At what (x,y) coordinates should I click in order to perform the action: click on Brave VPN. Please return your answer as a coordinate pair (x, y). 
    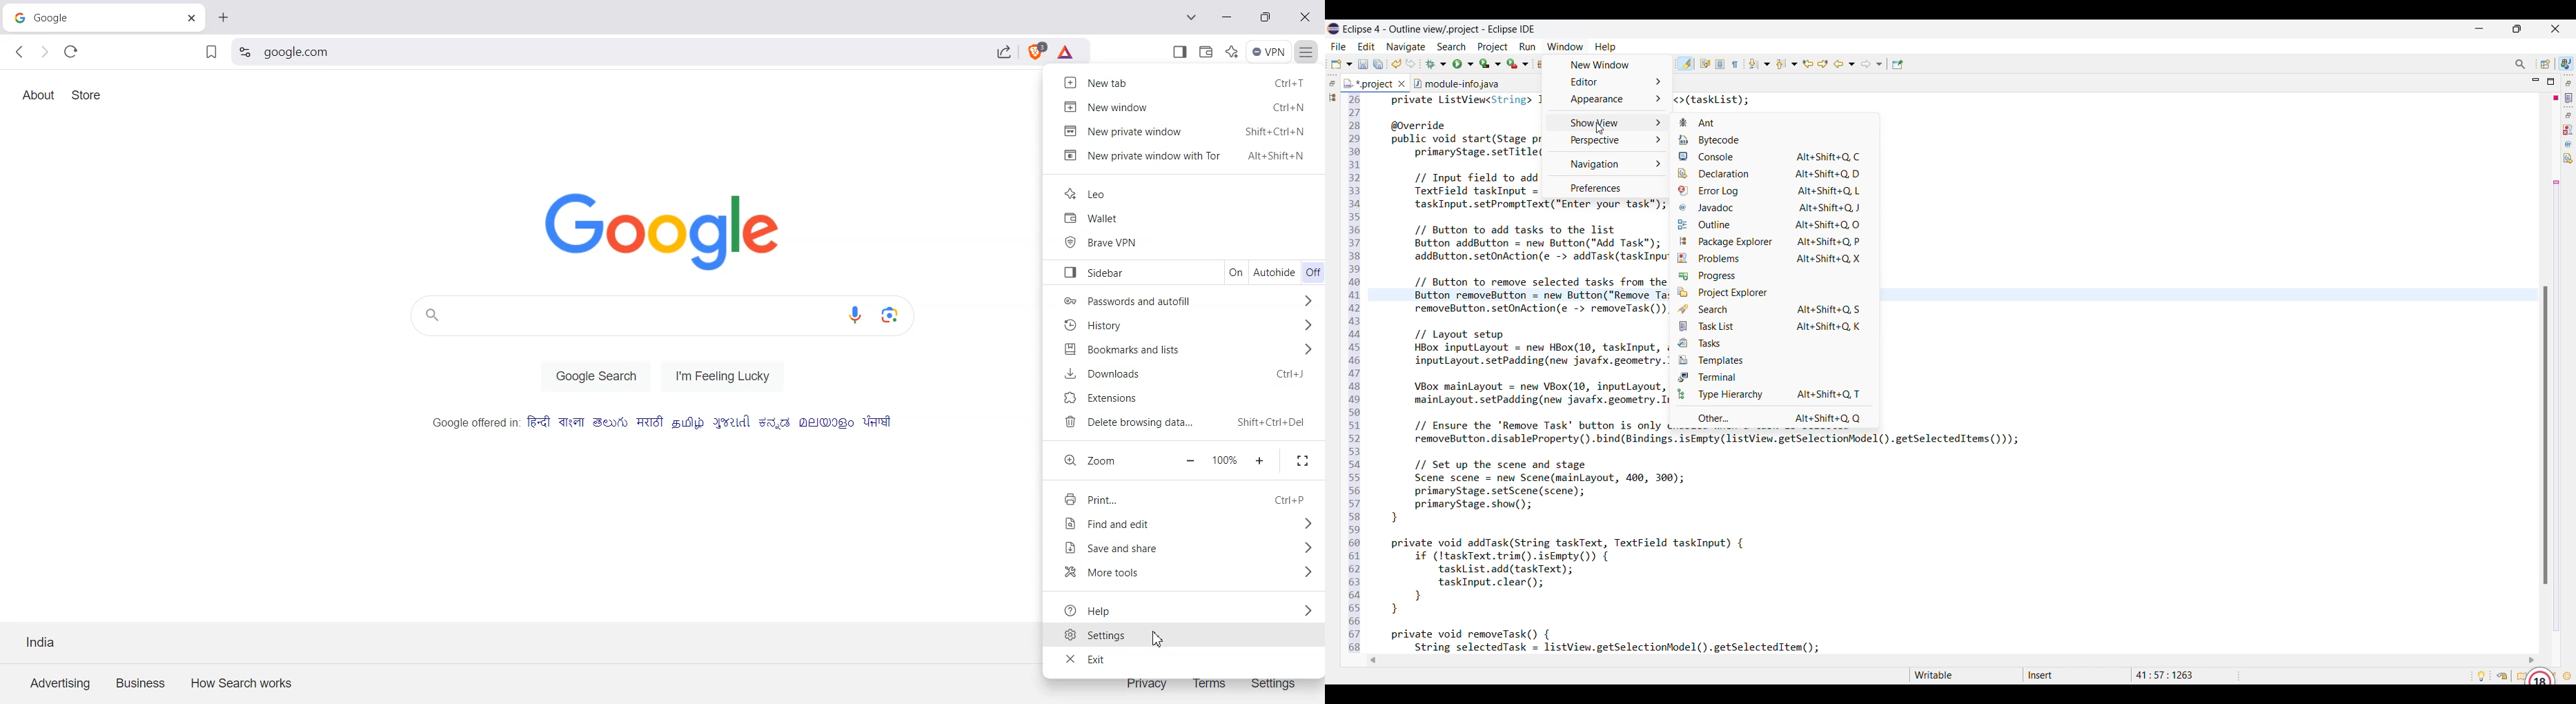
    Looking at the image, I should click on (1188, 241).